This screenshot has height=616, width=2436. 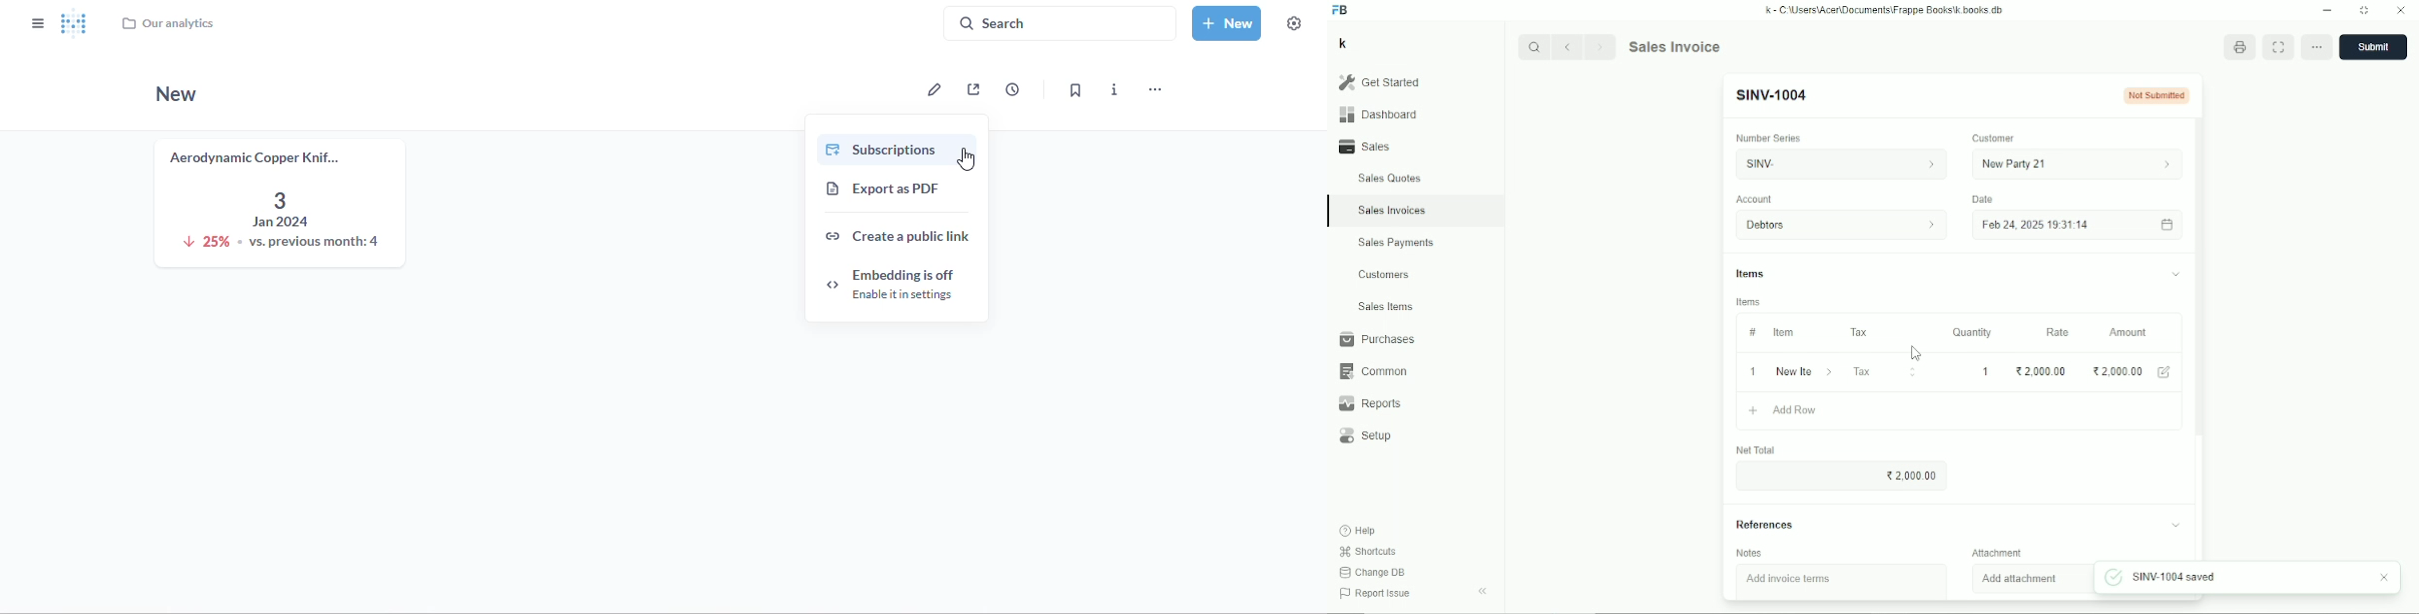 I want to click on New entry, so click(x=1772, y=96).